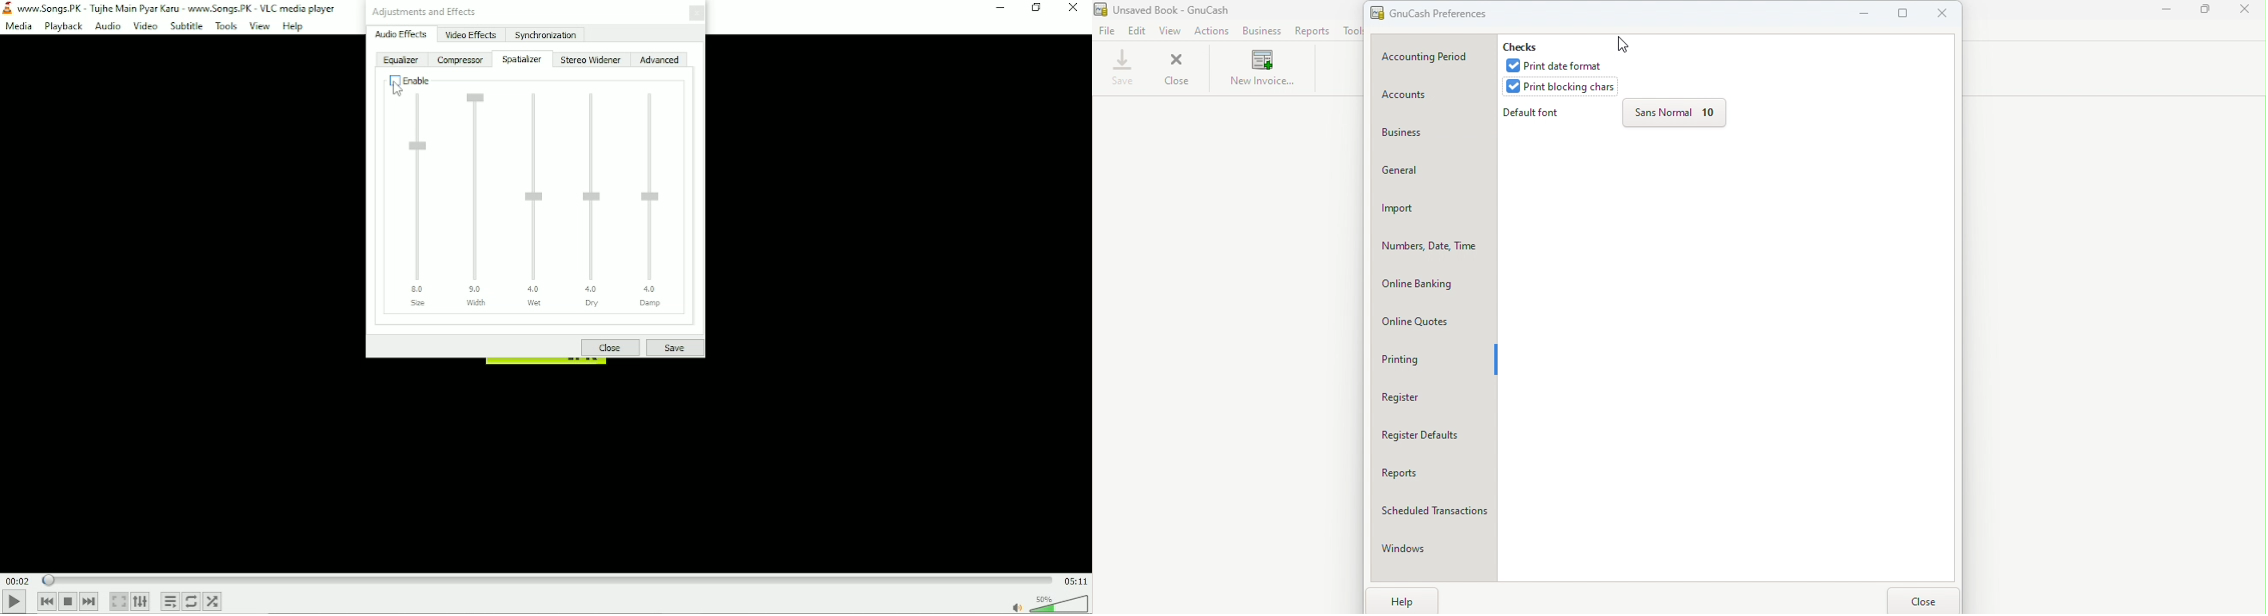 The image size is (2268, 616). I want to click on Stop playback, so click(68, 602).